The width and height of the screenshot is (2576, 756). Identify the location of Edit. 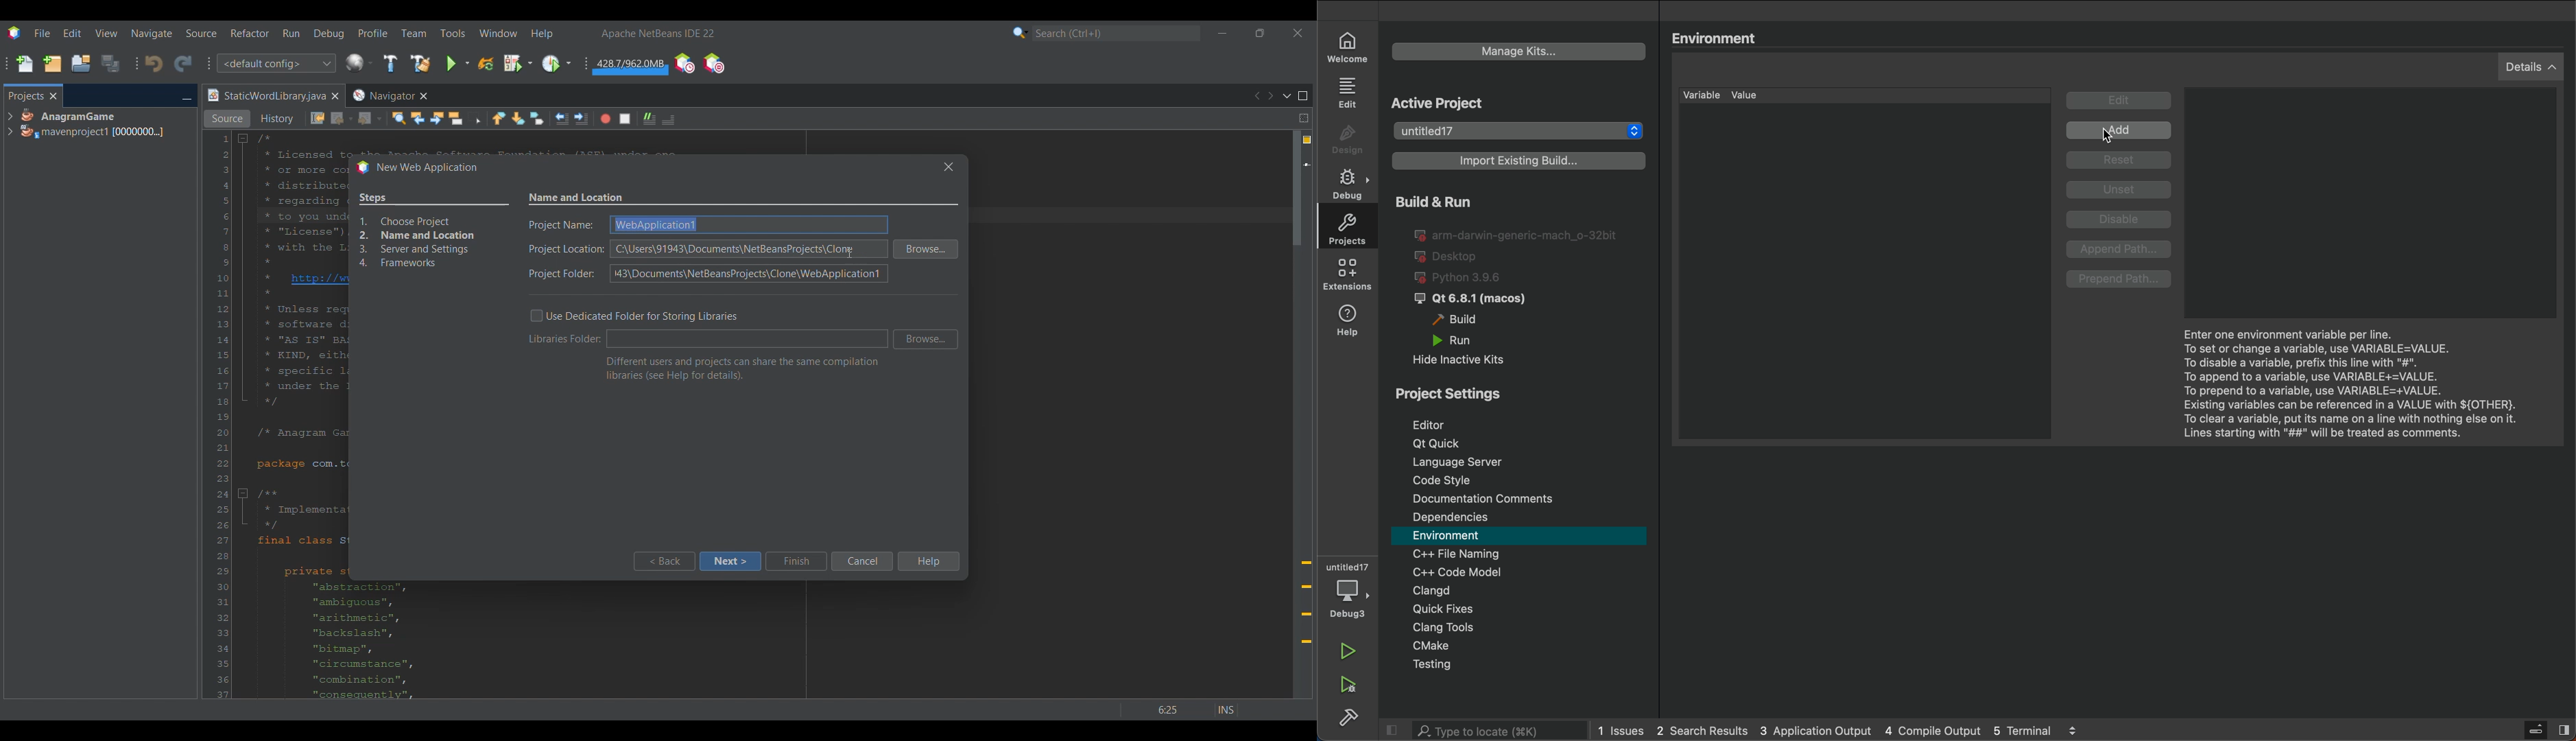
(2120, 102).